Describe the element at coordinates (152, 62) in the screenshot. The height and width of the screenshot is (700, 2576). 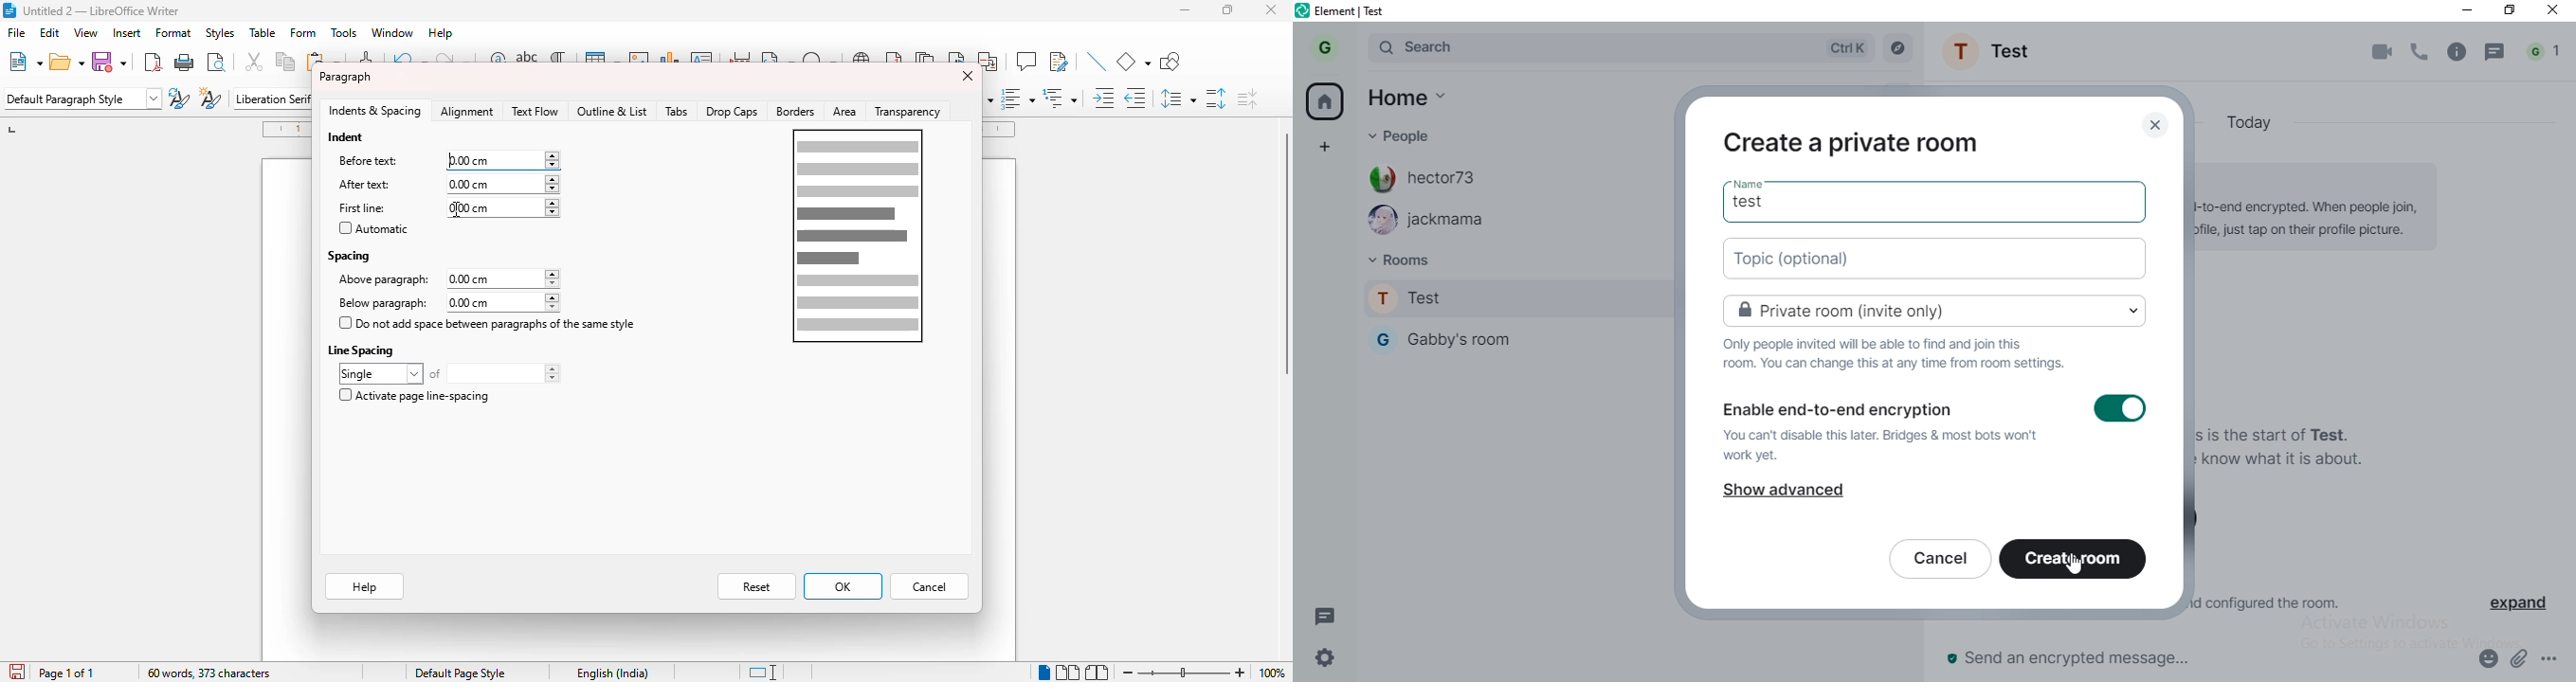
I see `export directly as PDF` at that location.